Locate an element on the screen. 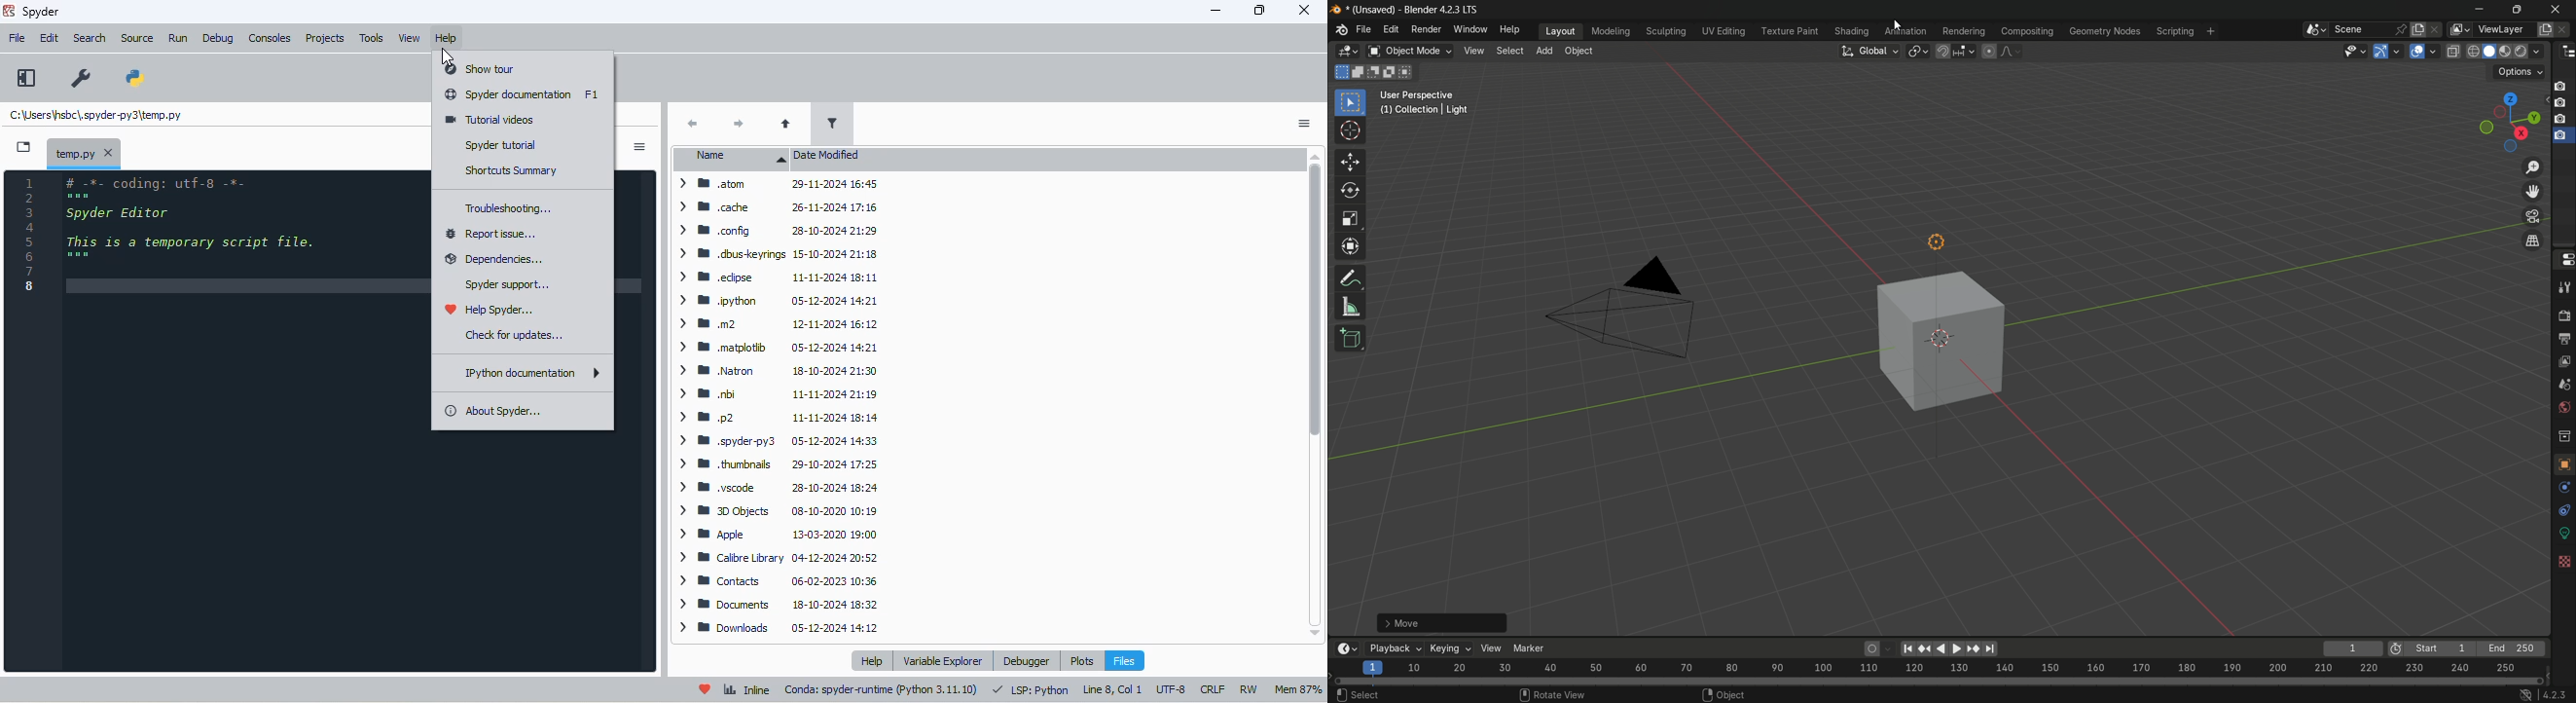 The width and height of the screenshot is (2576, 728). shortcut for spyder documentation is located at coordinates (593, 94).